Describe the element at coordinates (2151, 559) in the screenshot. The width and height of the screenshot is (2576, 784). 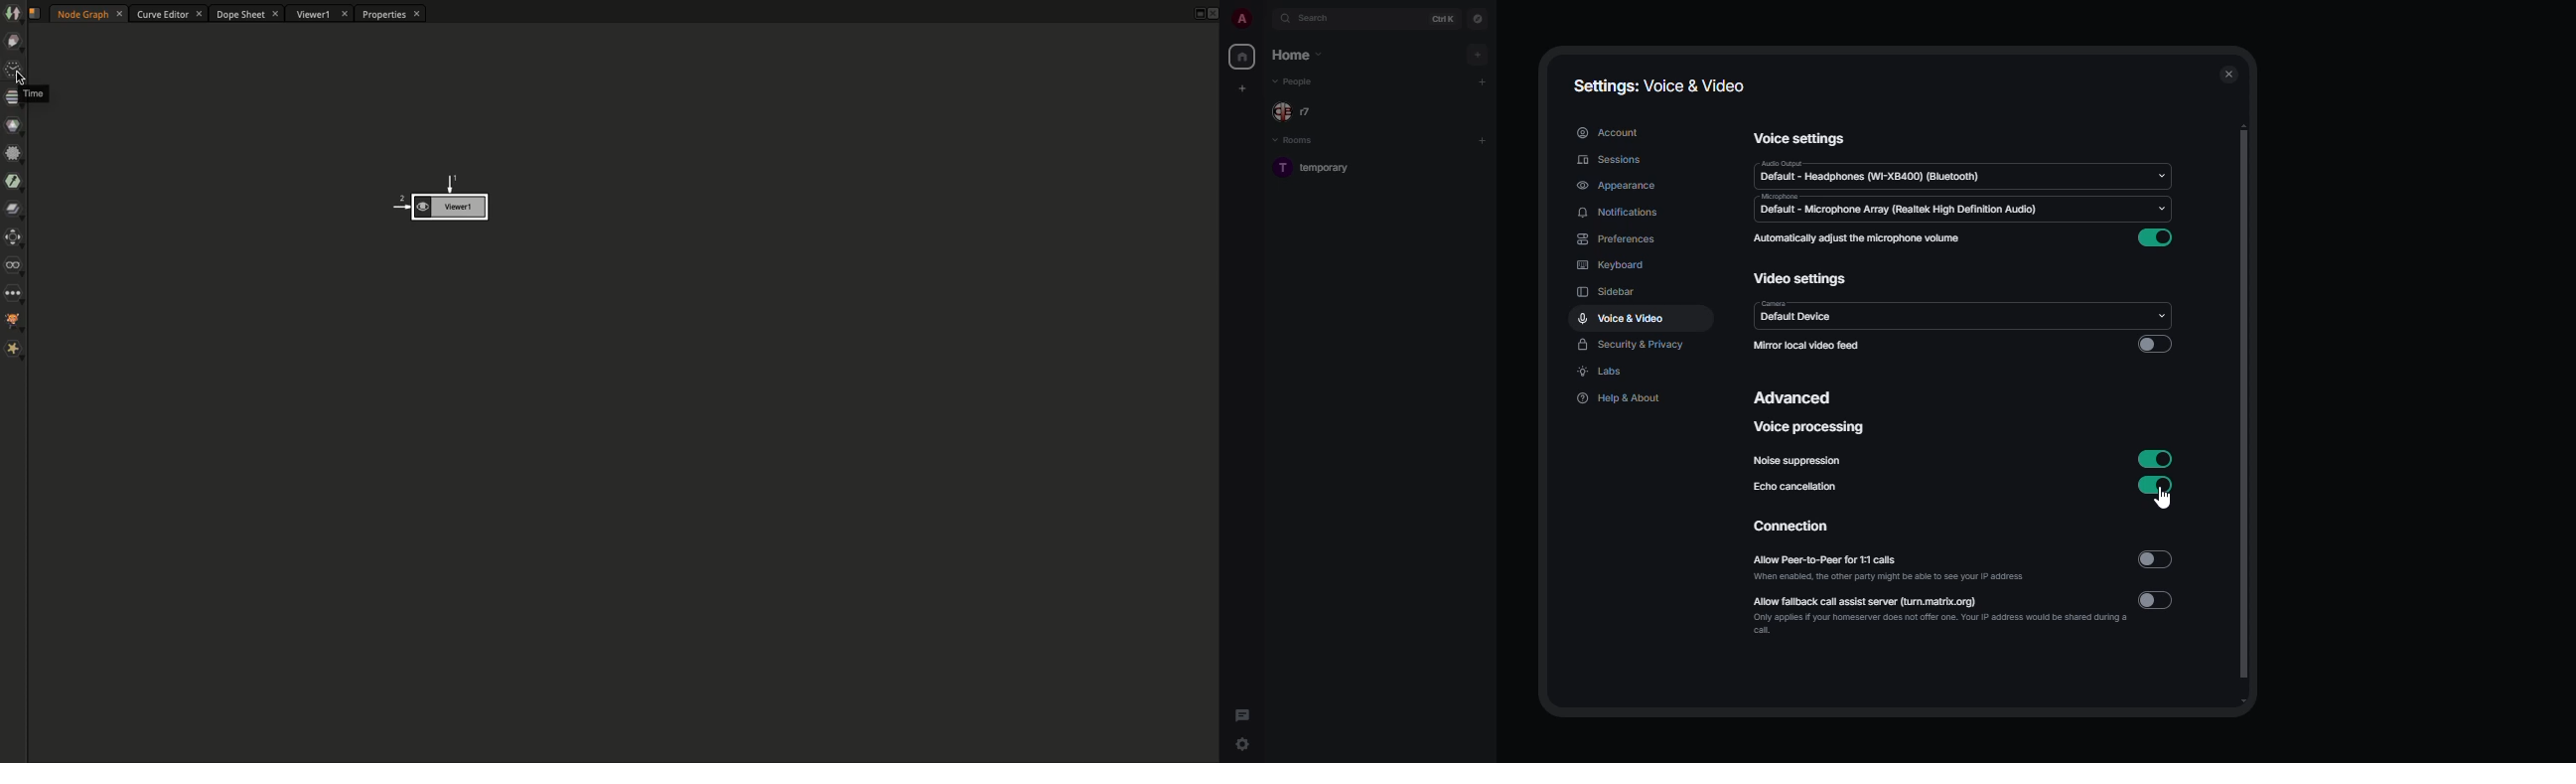
I see `disabled` at that location.